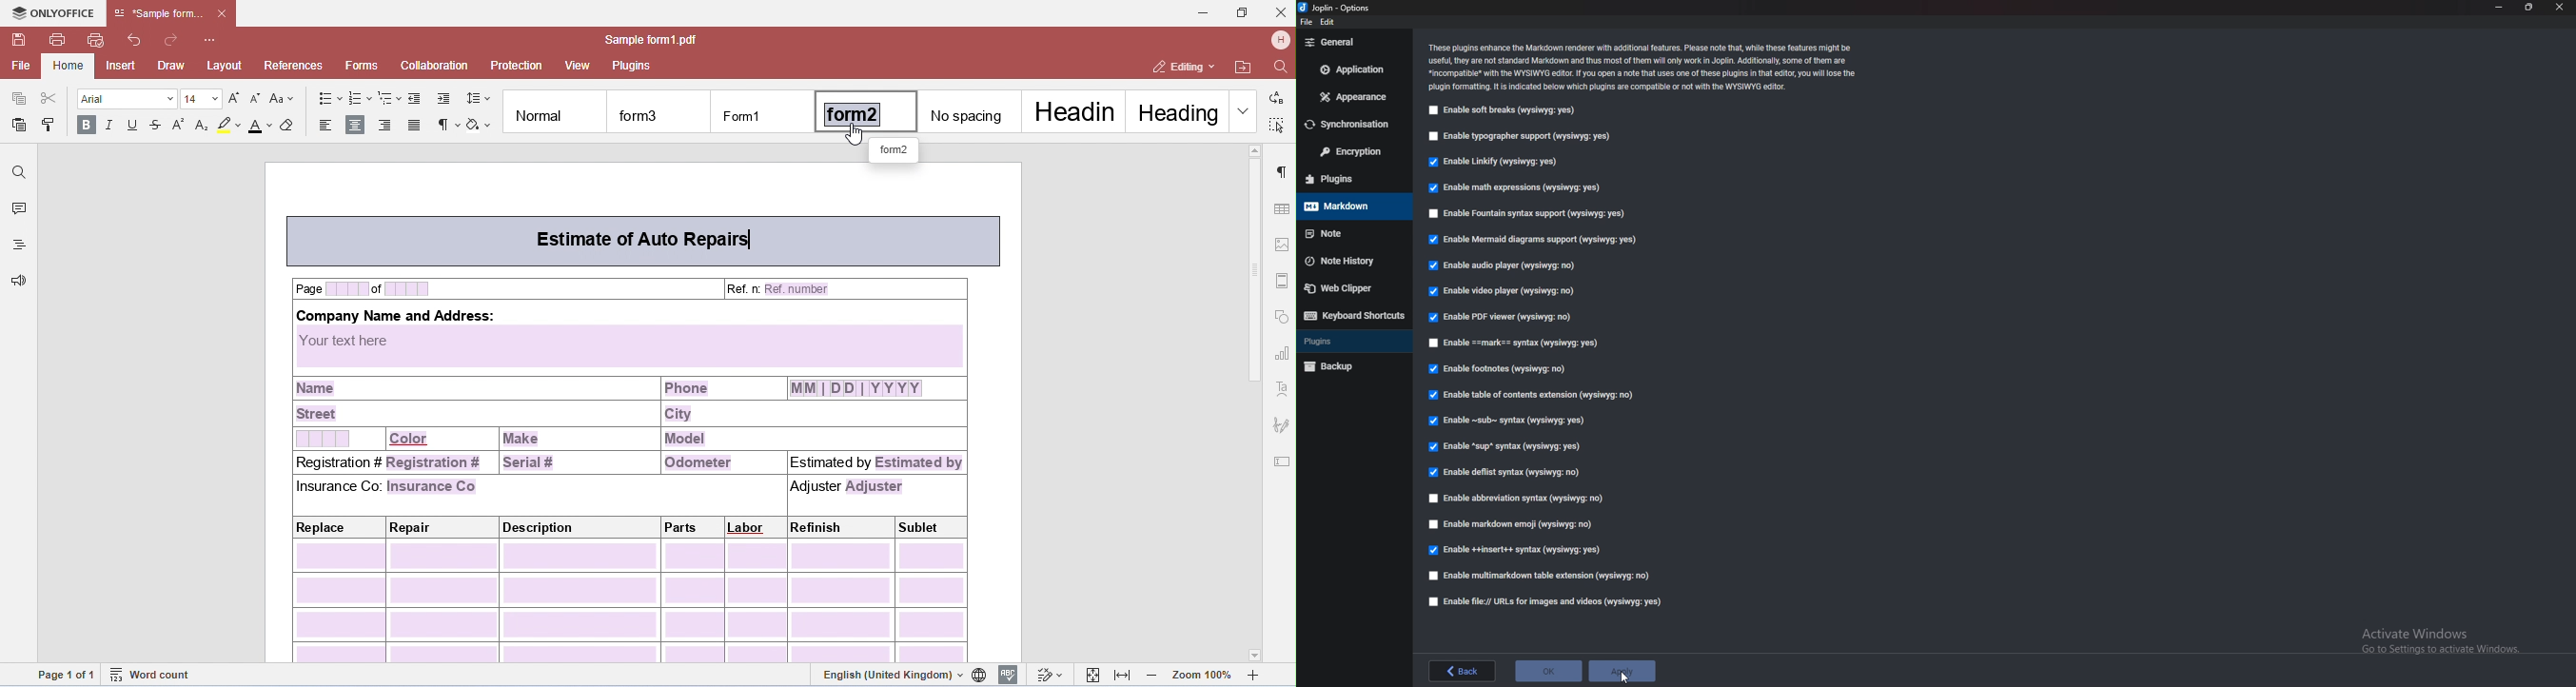 The height and width of the screenshot is (700, 2576). I want to click on Keyboard shortcuts, so click(1352, 315).